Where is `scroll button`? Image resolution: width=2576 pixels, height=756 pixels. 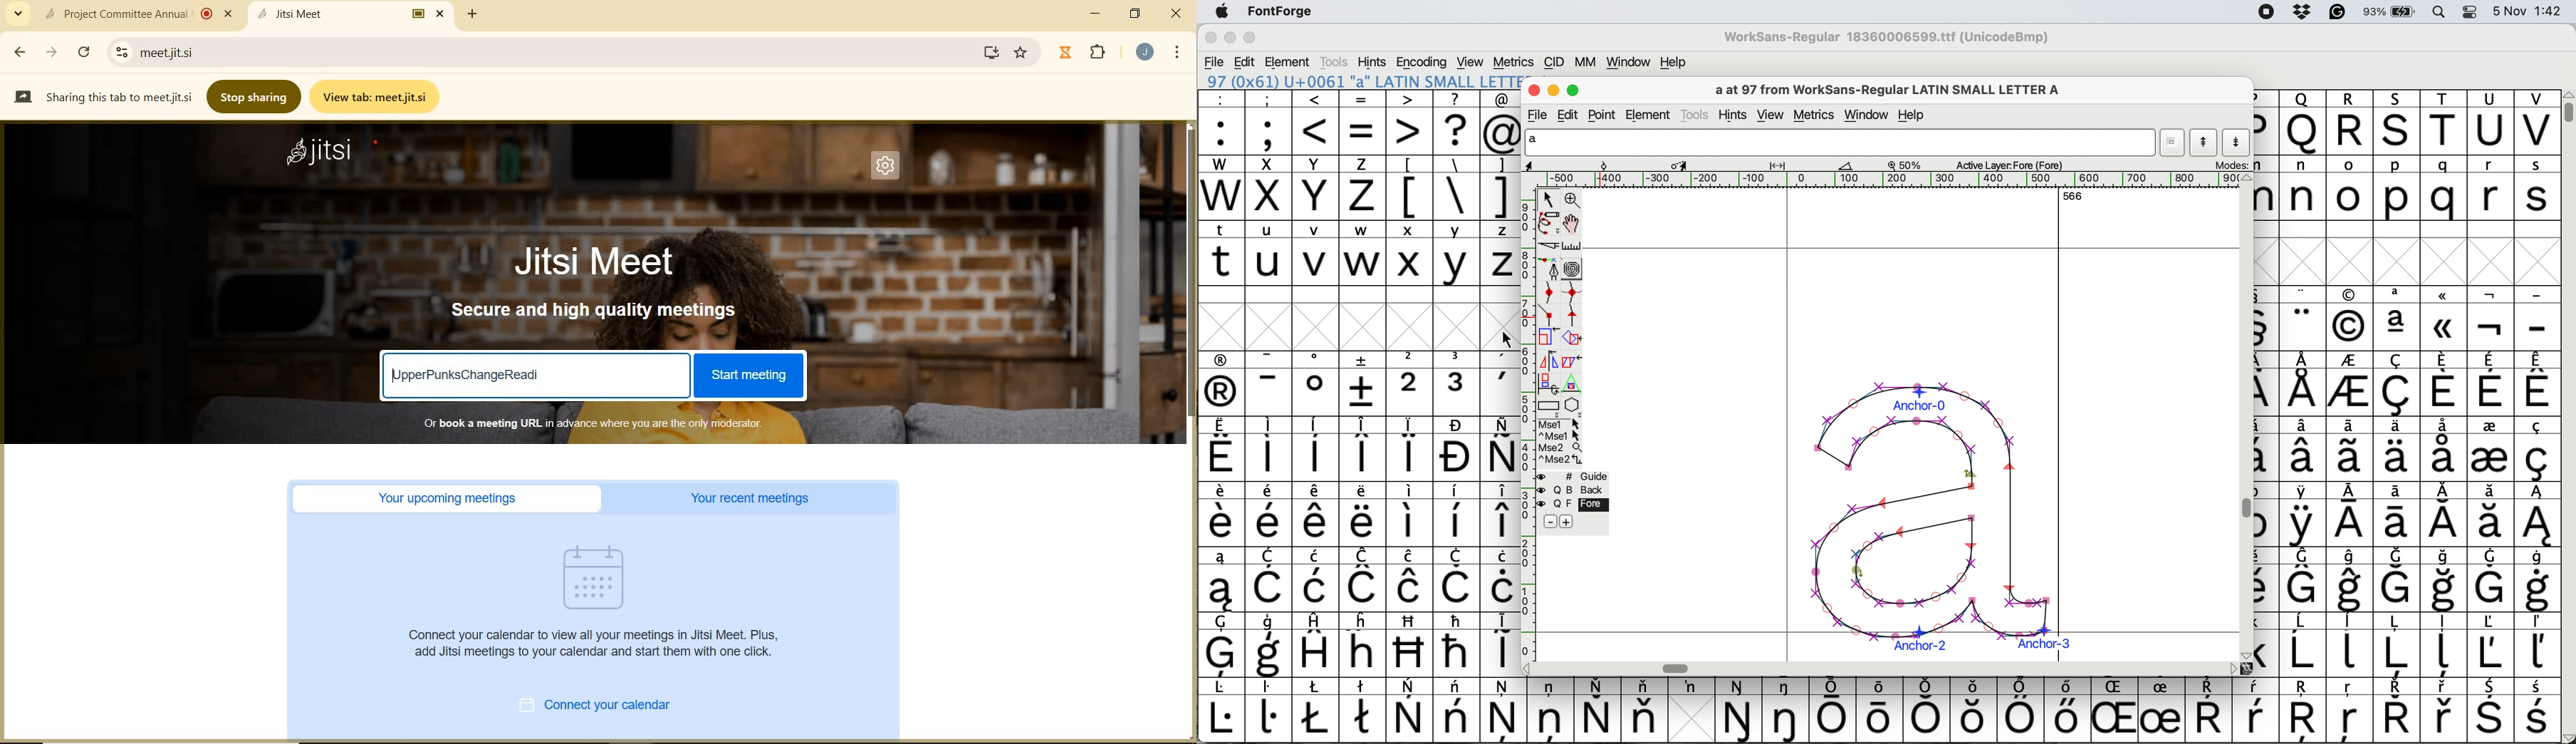
scroll button is located at coordinates (2247, 655).